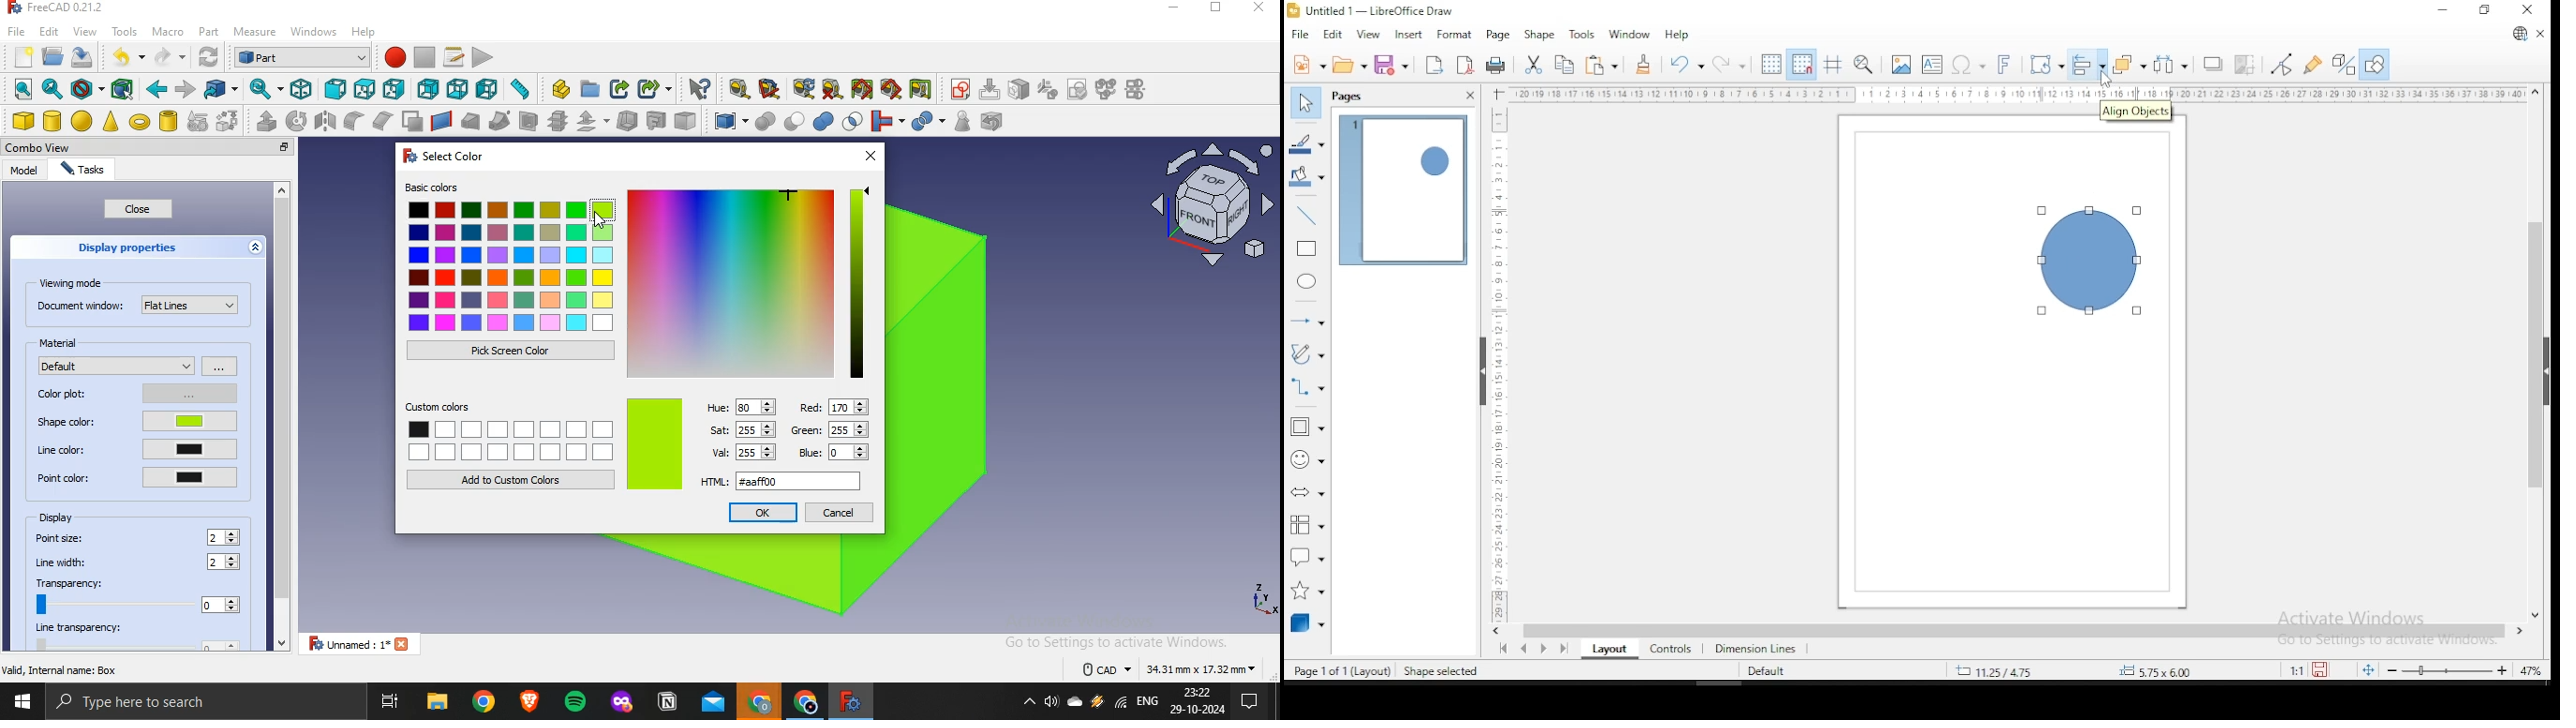 The width and height of the screenshot is (2576, 728). I want to click on horizontal scale, so click(2018, 94).